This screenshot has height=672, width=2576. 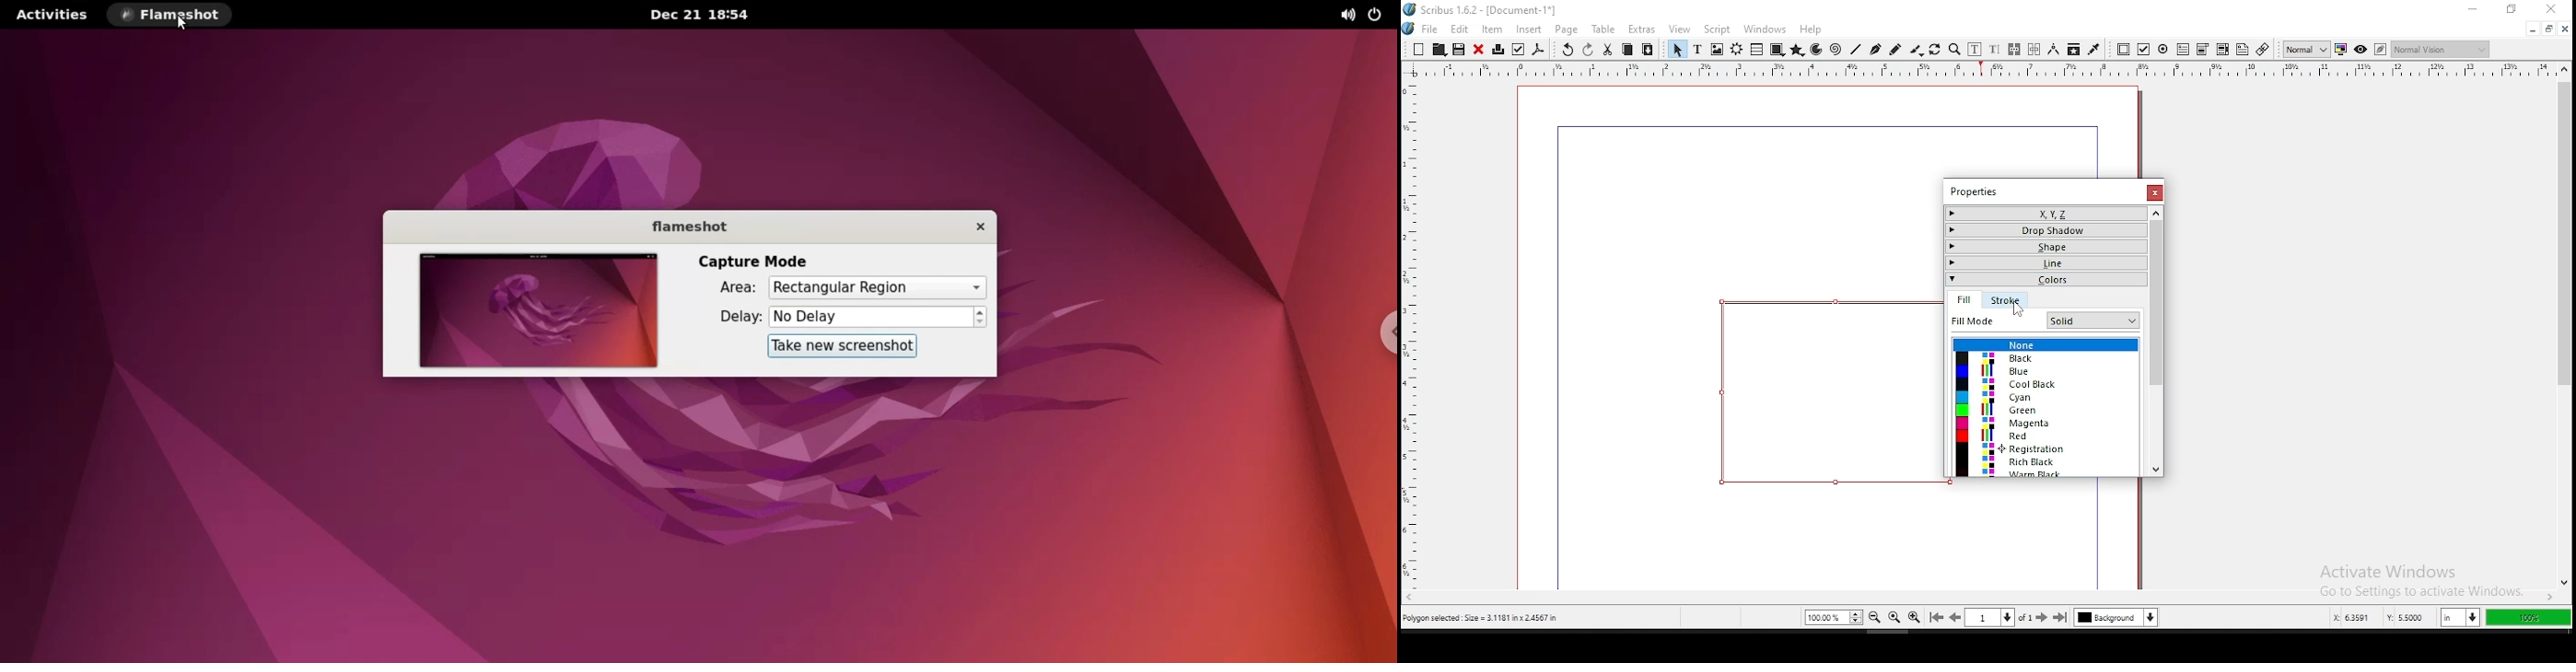 I want to click on activate windows, so click(x=2415, y=573).